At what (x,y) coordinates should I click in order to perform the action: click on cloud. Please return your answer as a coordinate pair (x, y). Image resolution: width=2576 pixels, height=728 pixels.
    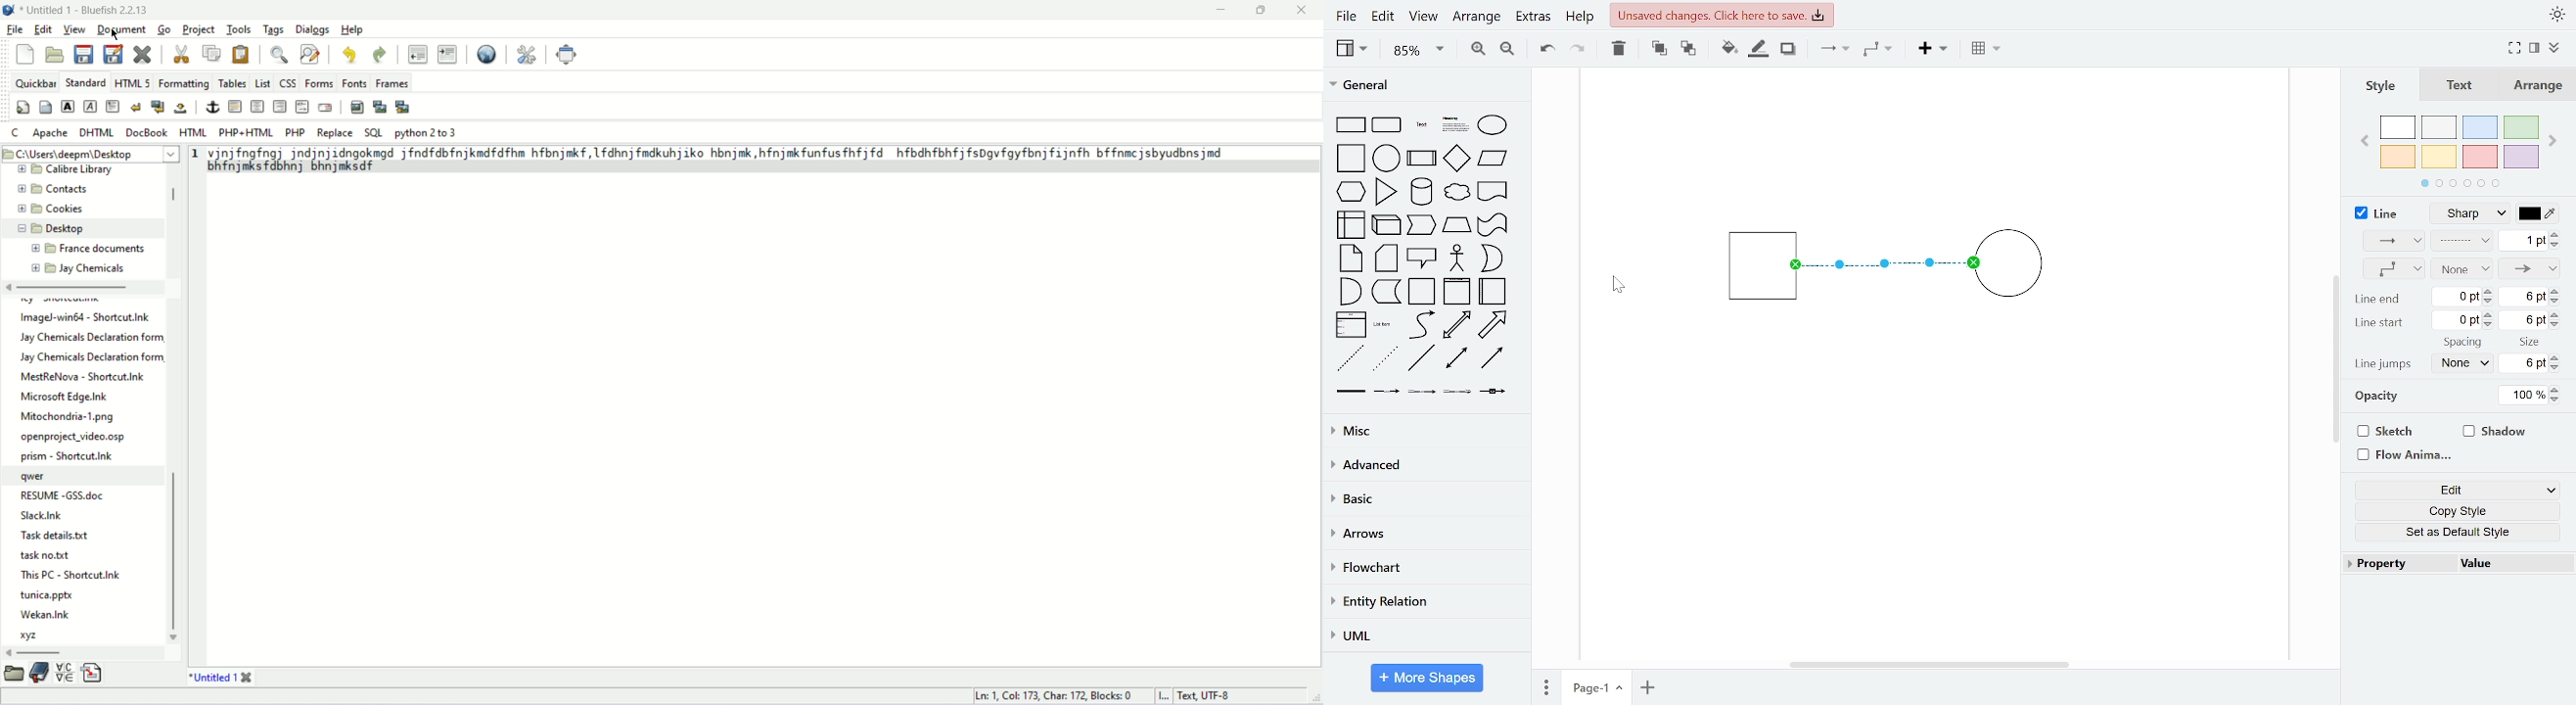
    Looking at the image, I should click on (1455, 193).